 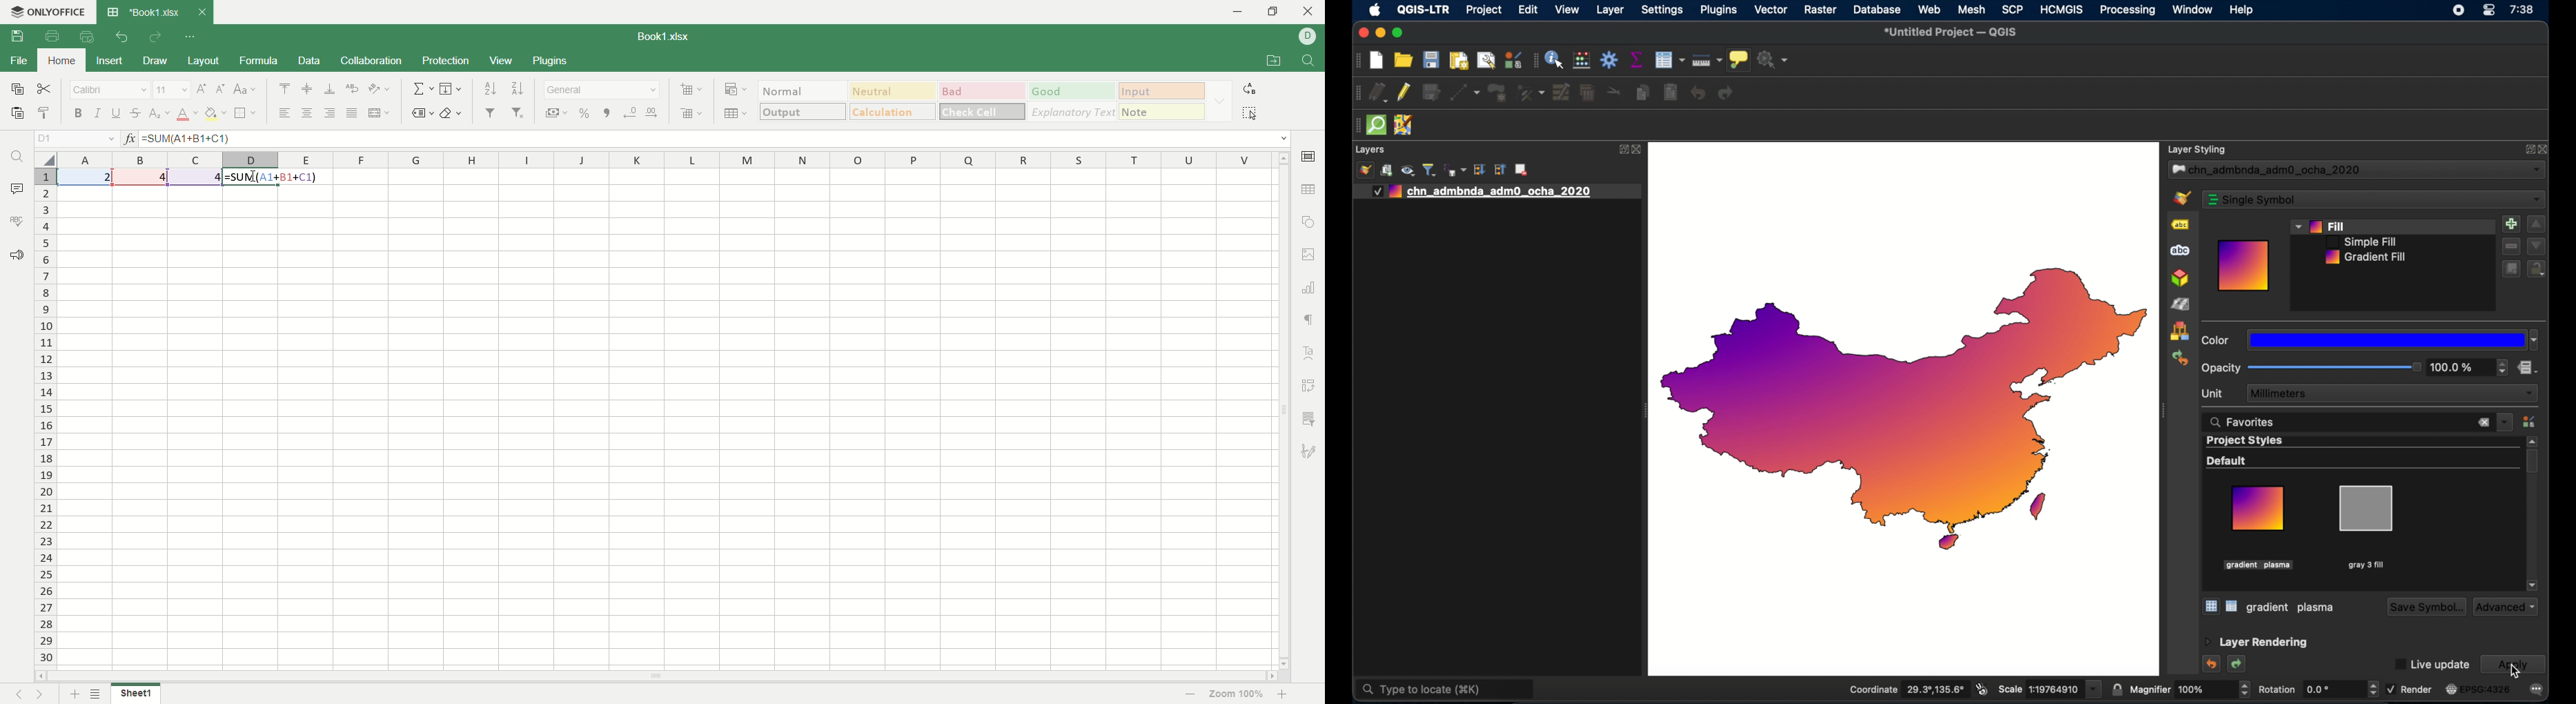 What do you see at coordinates (1670, 60) in the screenshot?
I see `open attribute table` at bounding box center [1670, 60].